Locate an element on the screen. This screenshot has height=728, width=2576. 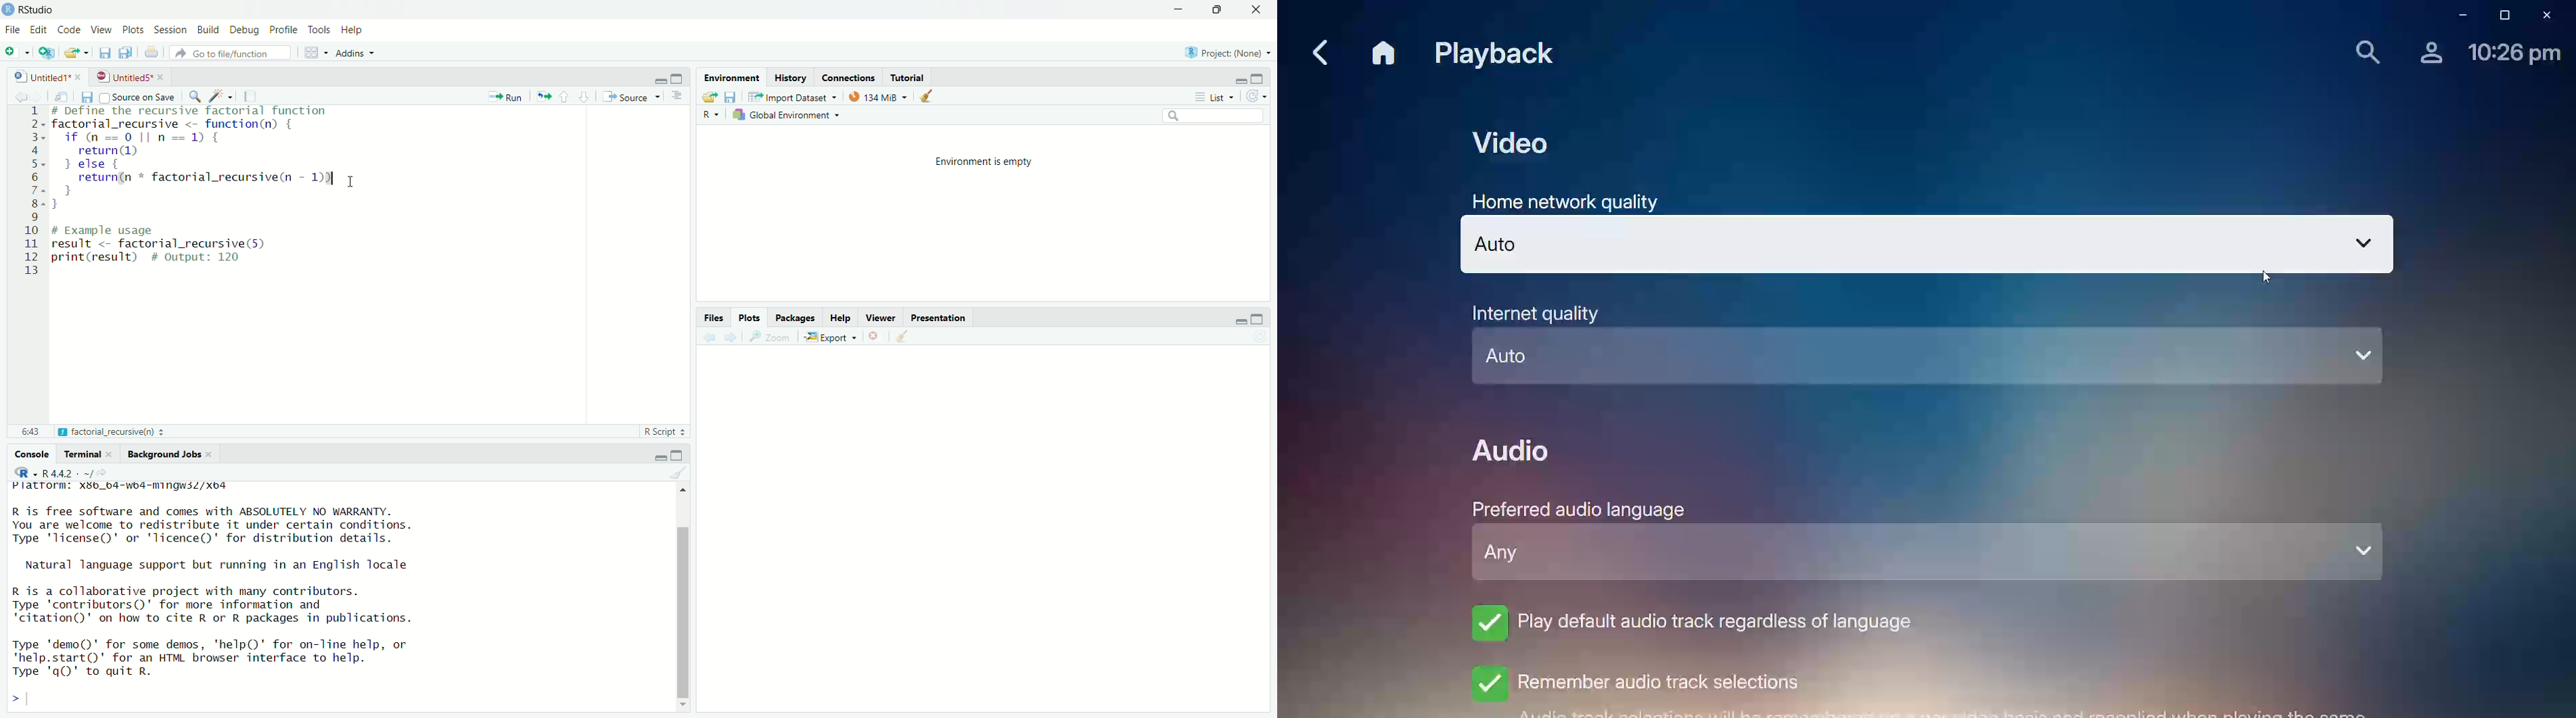
Go back to the previous source location (Ctrl + F9) is located at coordinates (19, 95).